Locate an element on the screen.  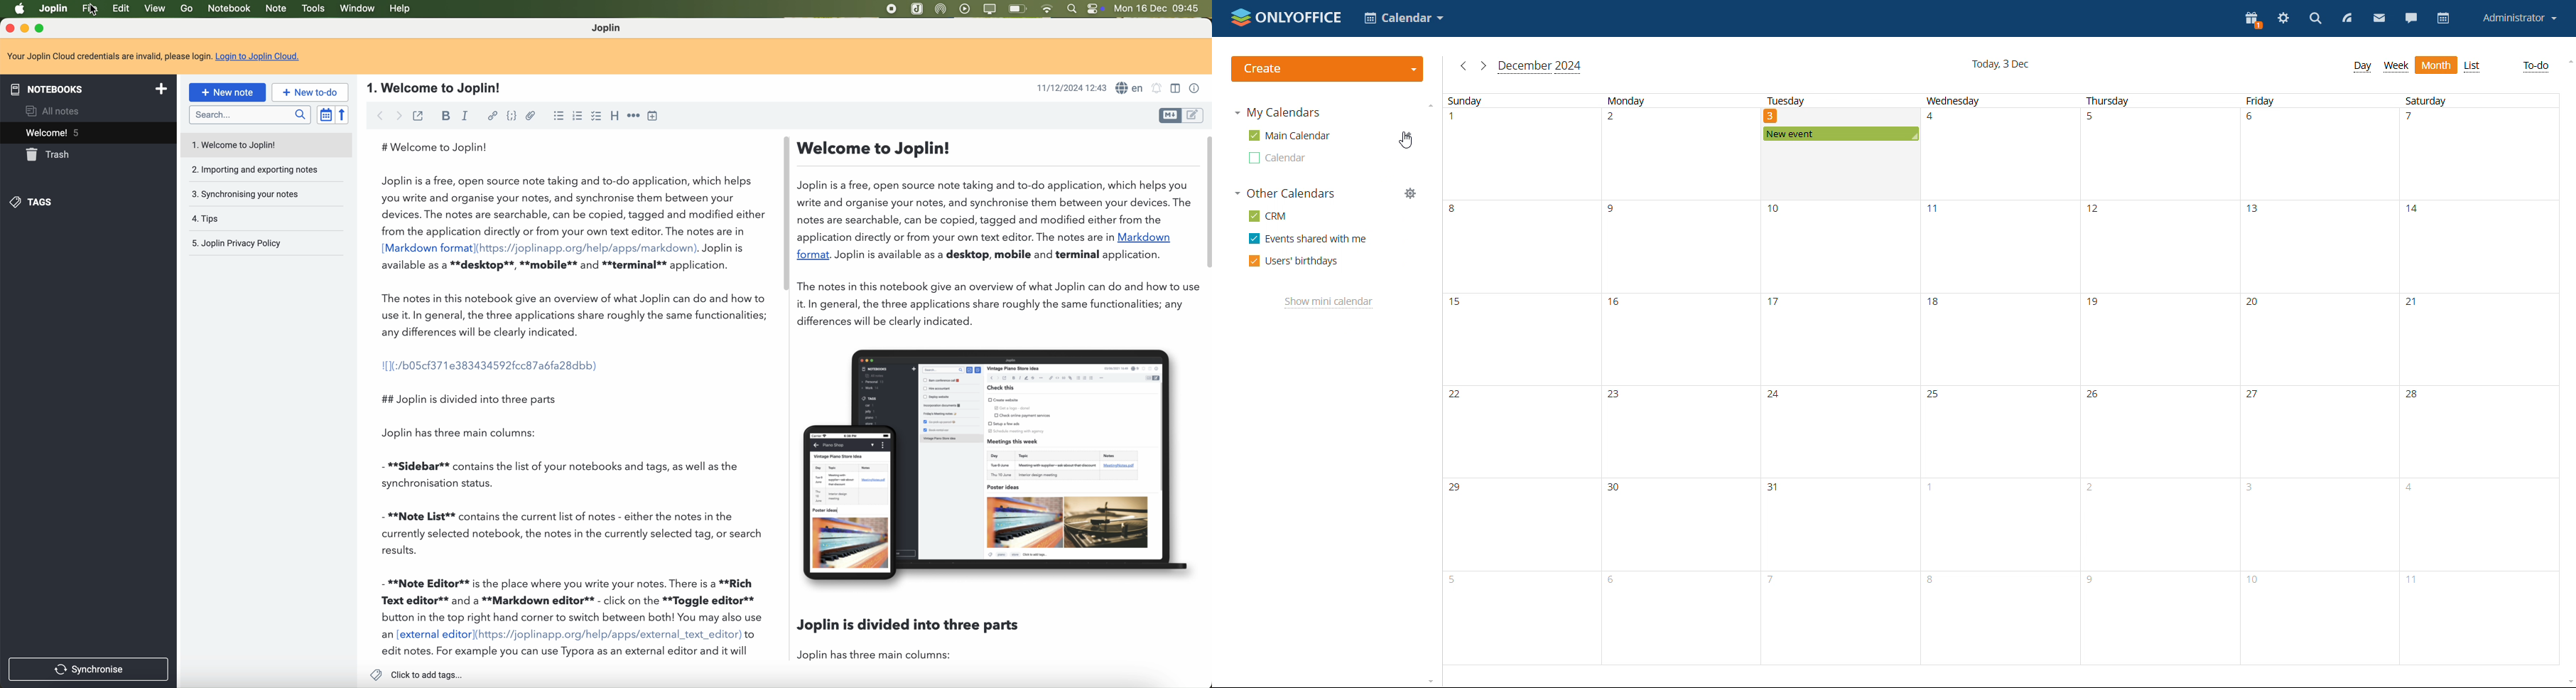
date is located at coordinates (1521, 339).